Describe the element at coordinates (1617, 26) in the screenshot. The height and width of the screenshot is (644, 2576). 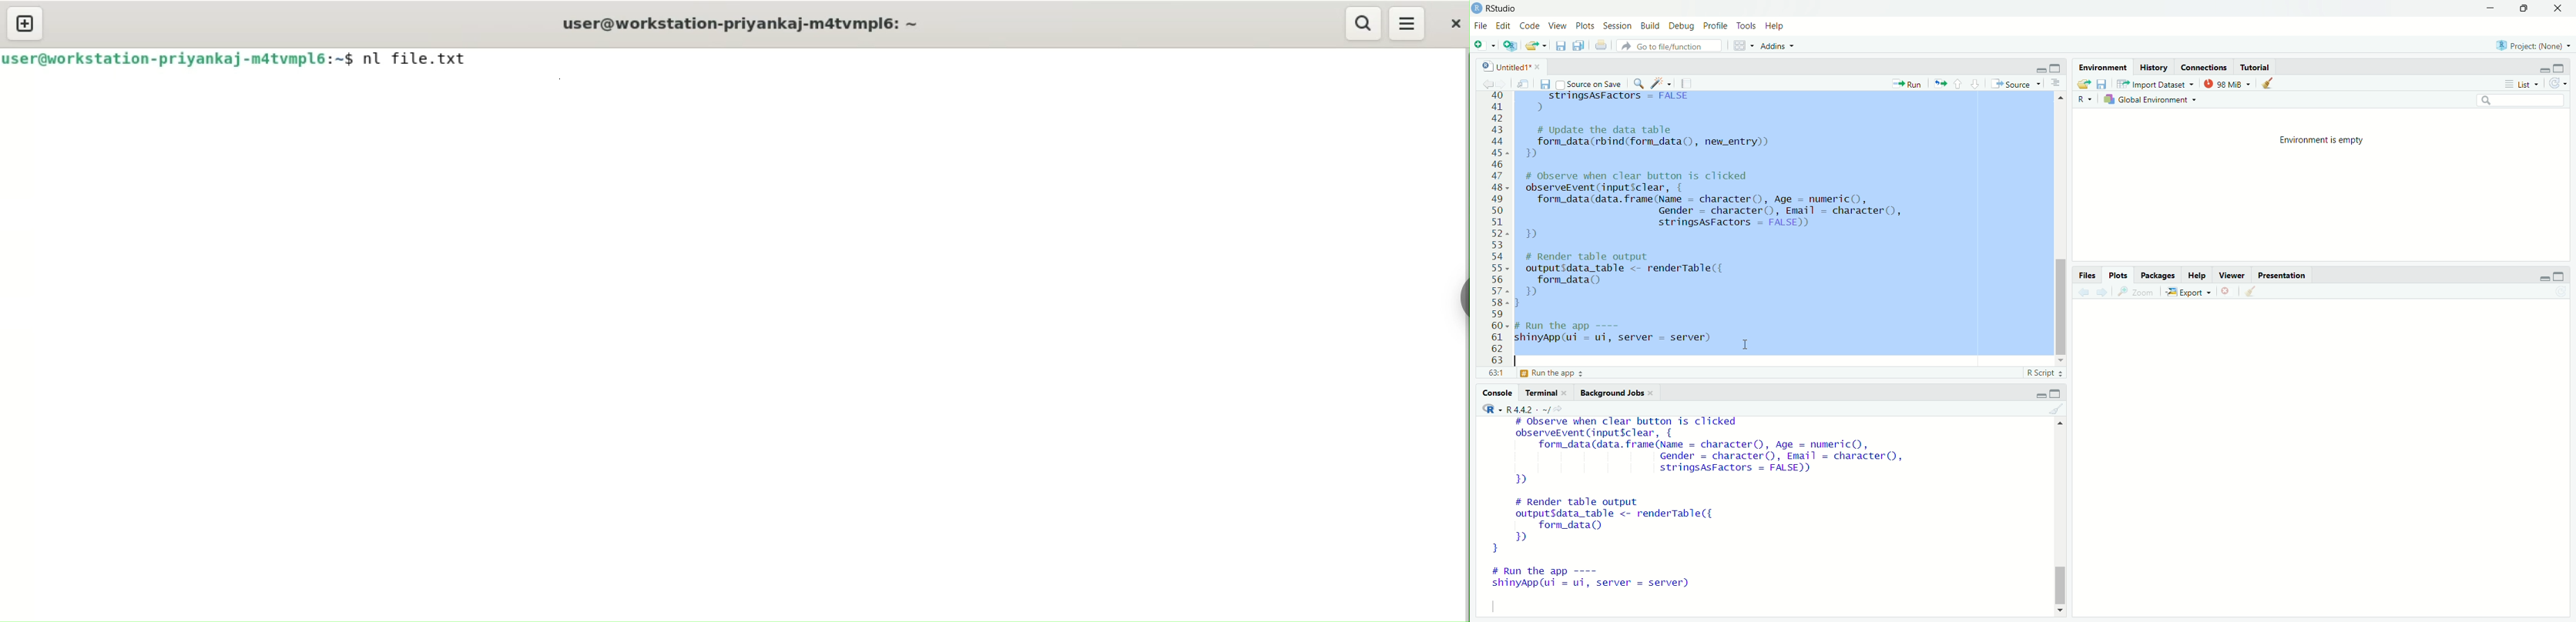
I see `Session` at that location.